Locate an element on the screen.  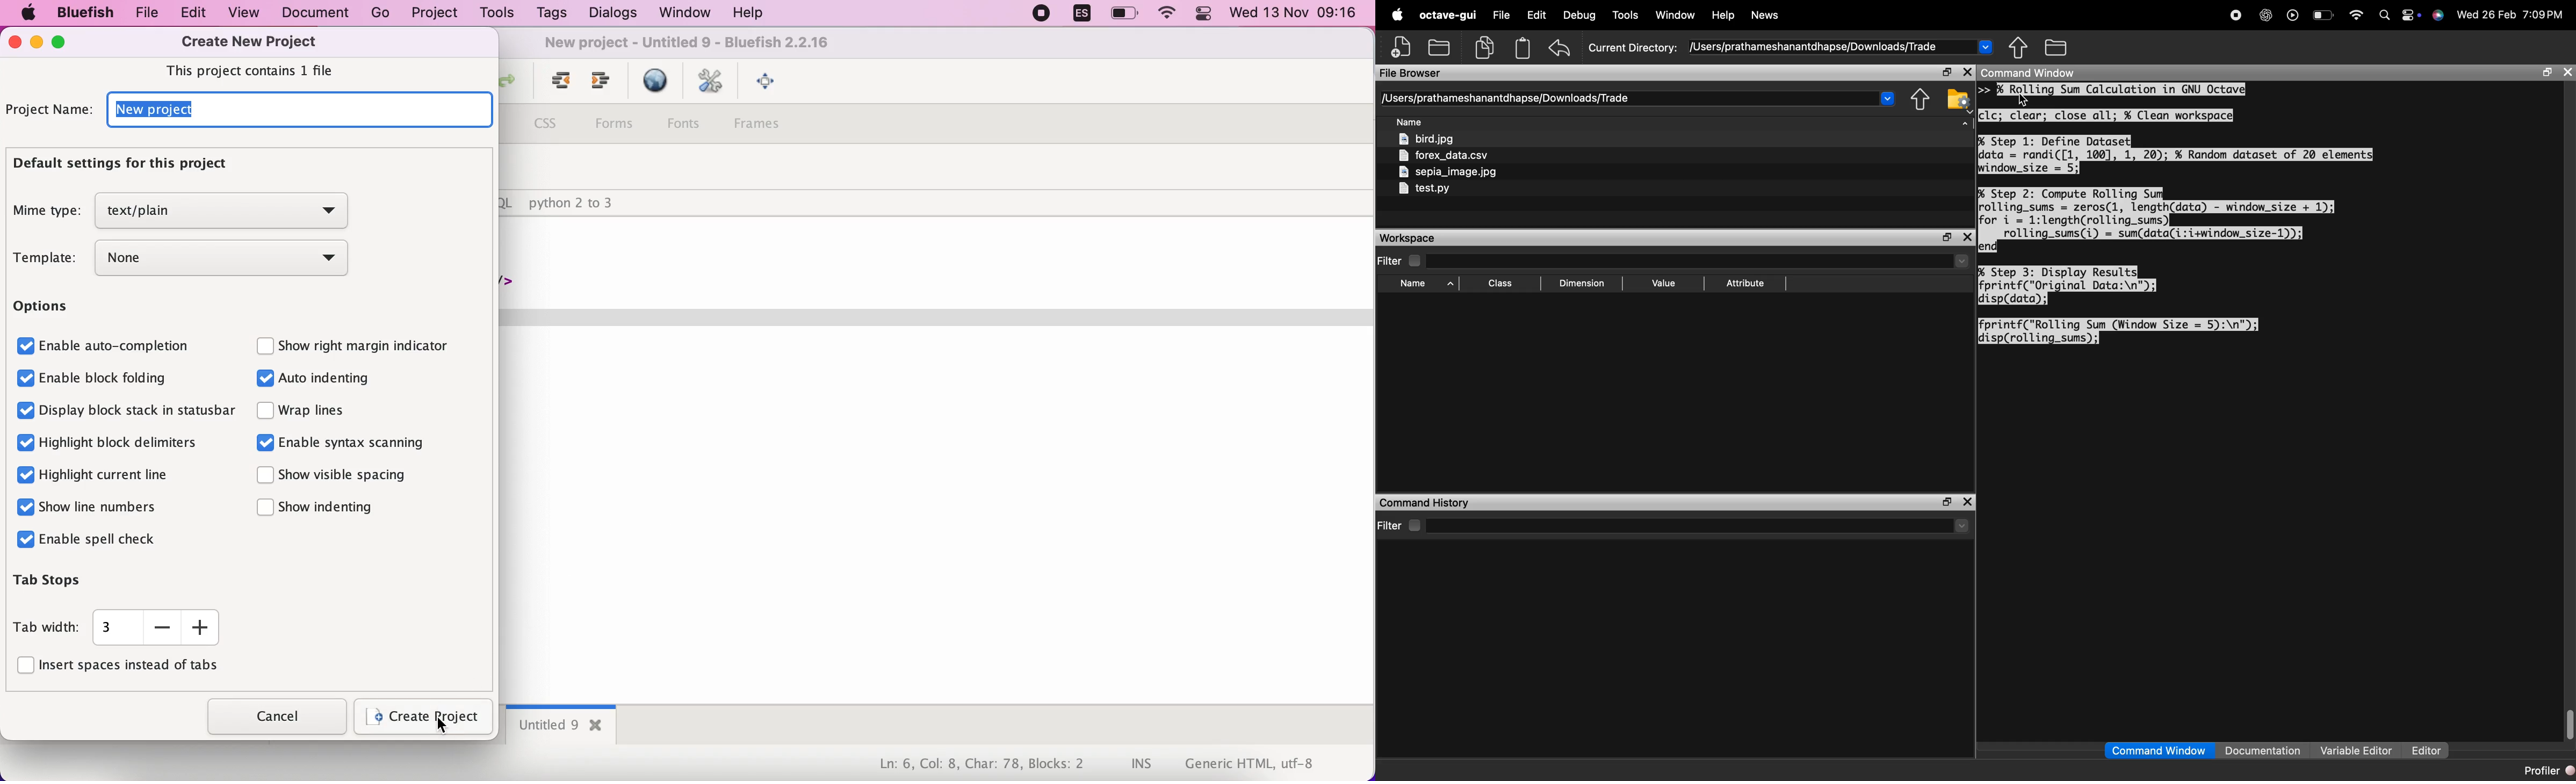
this project contains 1 file is located at coordinates (257, 70).